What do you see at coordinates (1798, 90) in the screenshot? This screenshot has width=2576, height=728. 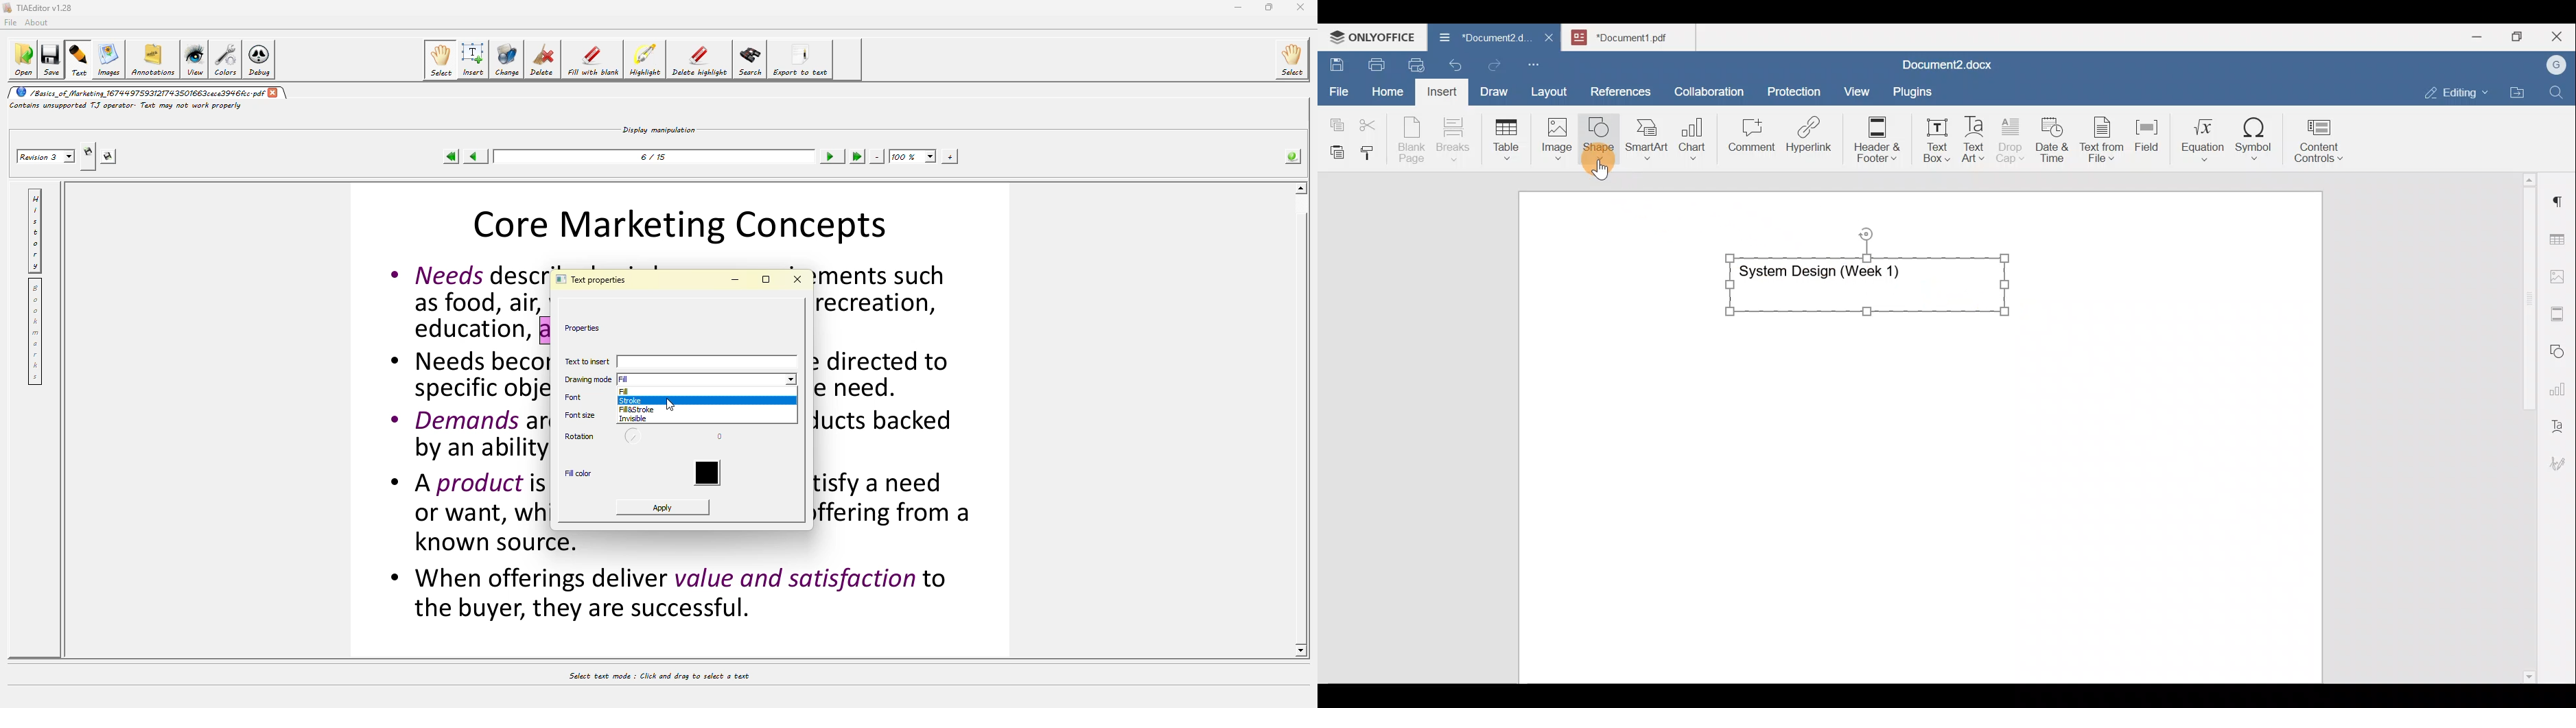 I see `Protection` at bounding box center [1798, 90].